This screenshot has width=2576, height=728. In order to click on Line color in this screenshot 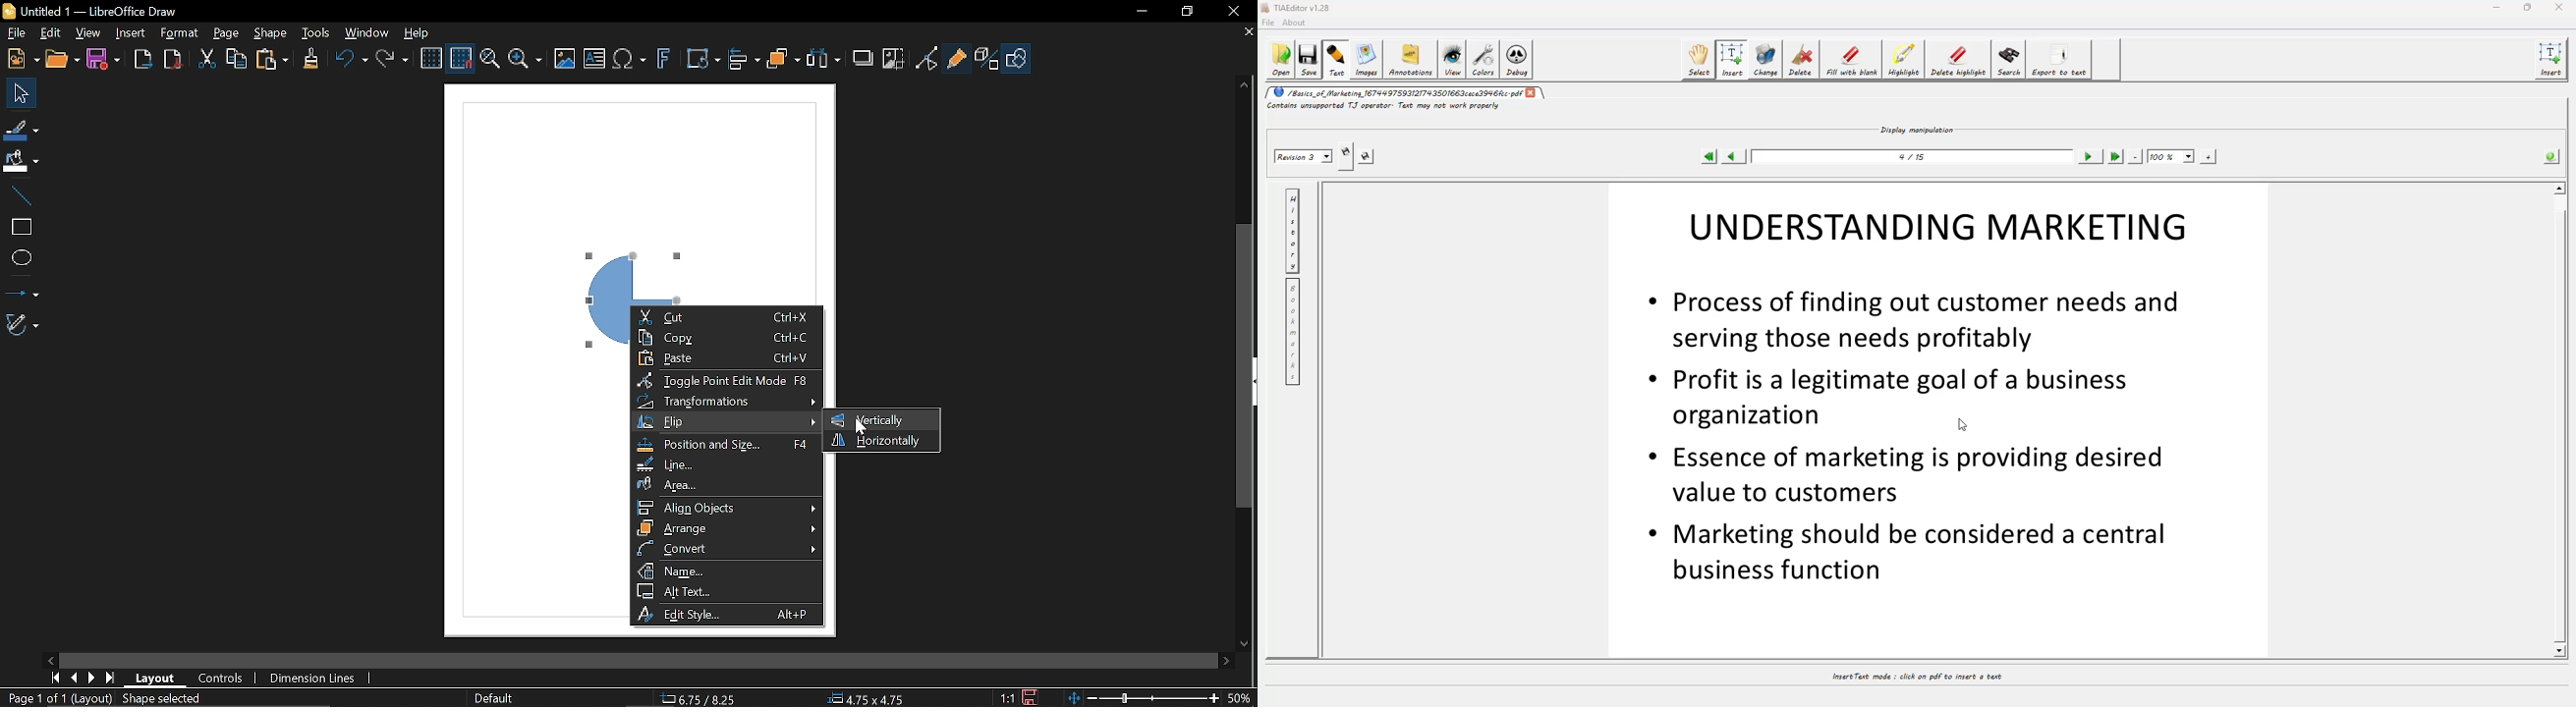, I will do `click(22, 129)`.